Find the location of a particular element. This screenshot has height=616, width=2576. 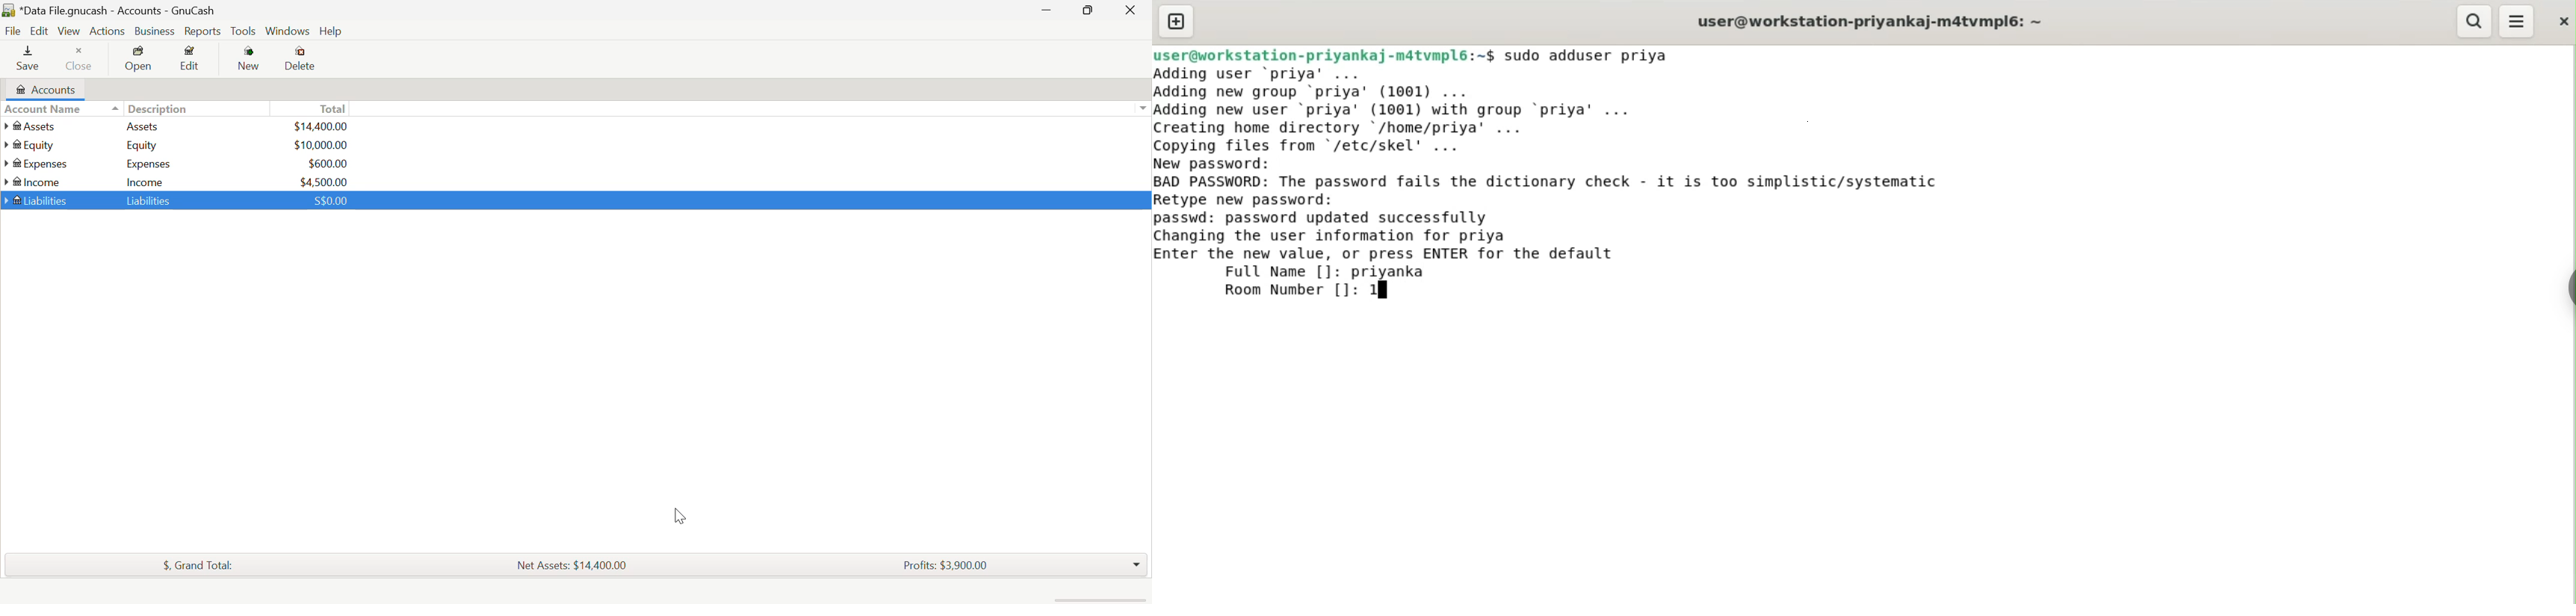

Equity is located at coordinates (144, 145).